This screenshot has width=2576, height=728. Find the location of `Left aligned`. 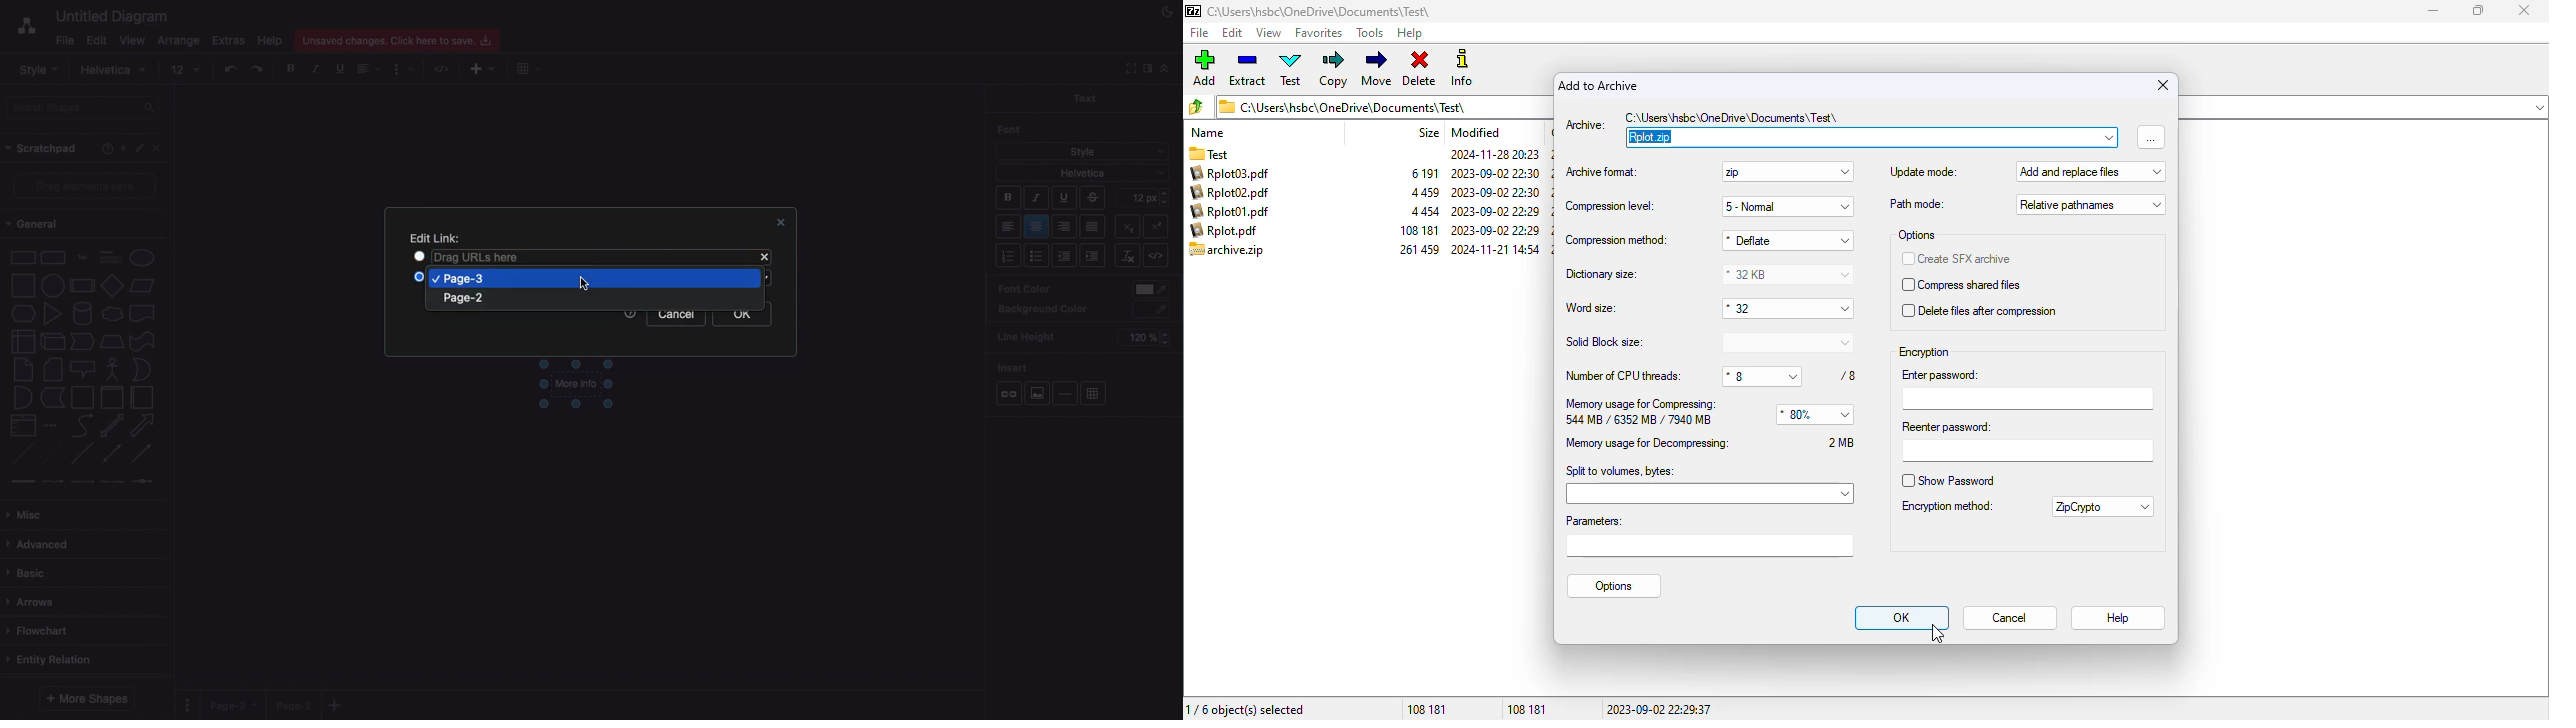

Left aligned is located at coordinates (1009, 228).